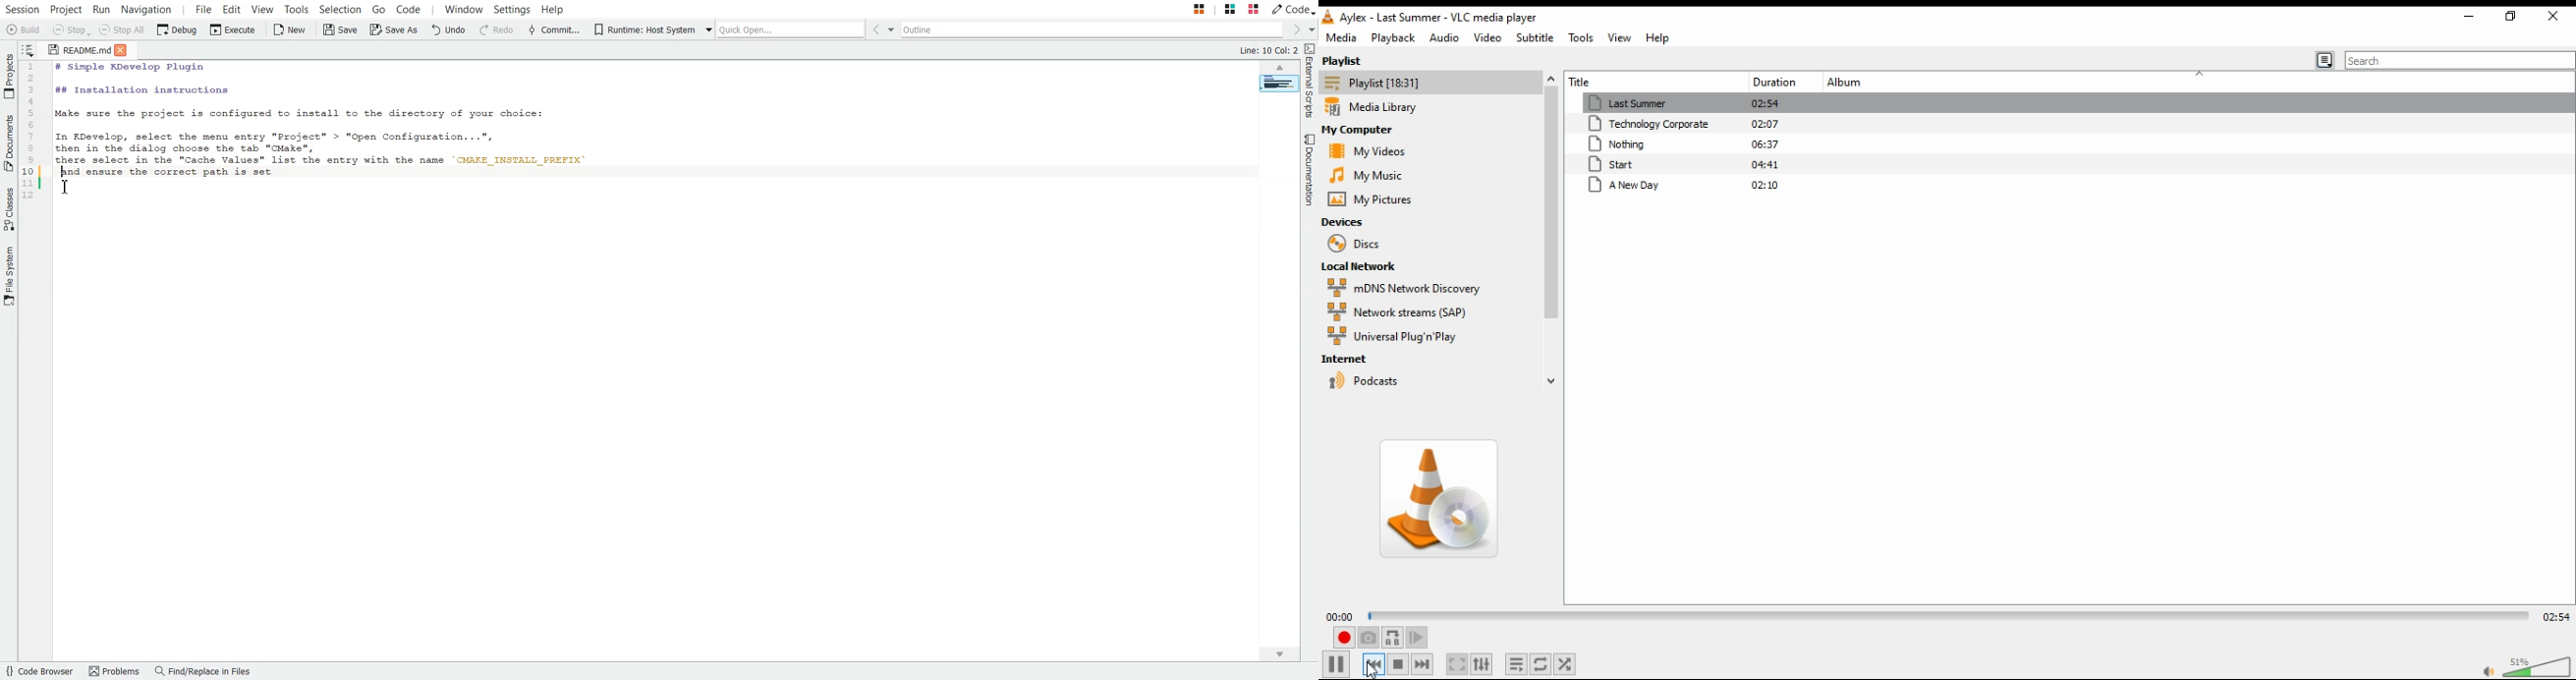 This screenshot has width=2576, height=700. I want to click on 02:10, so click(1765, 184).